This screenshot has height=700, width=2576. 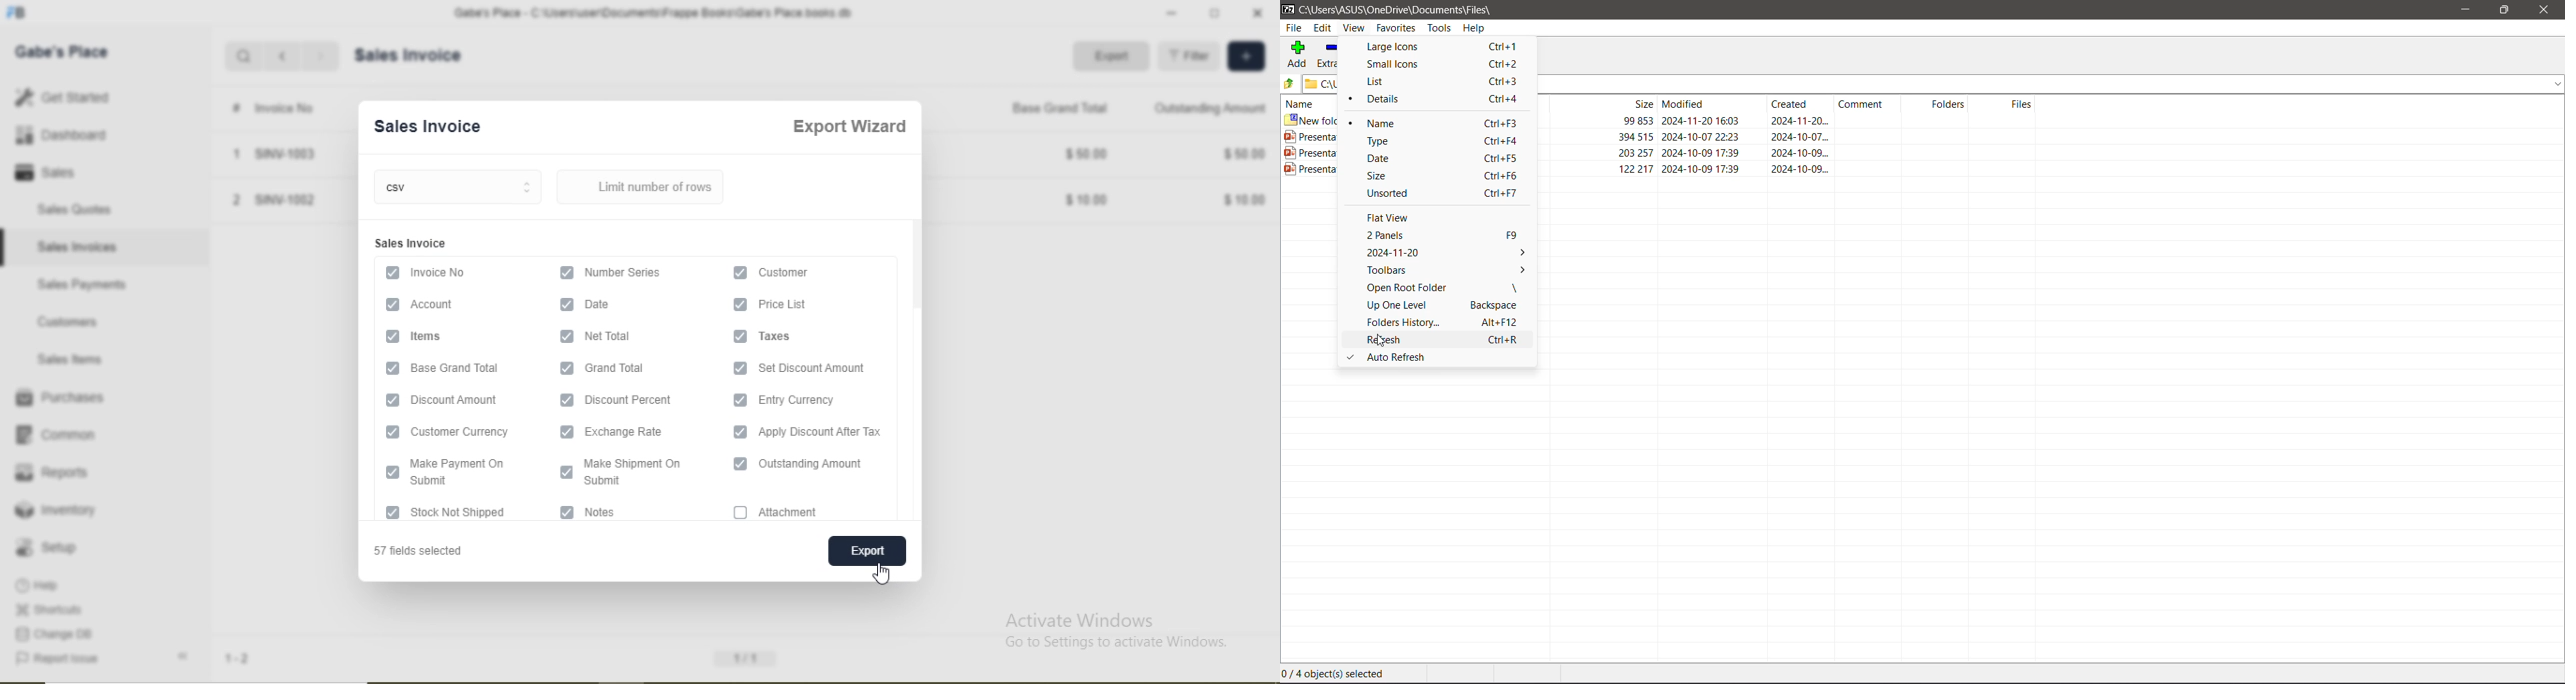 I want to click on back, so click(x=282, y=56).